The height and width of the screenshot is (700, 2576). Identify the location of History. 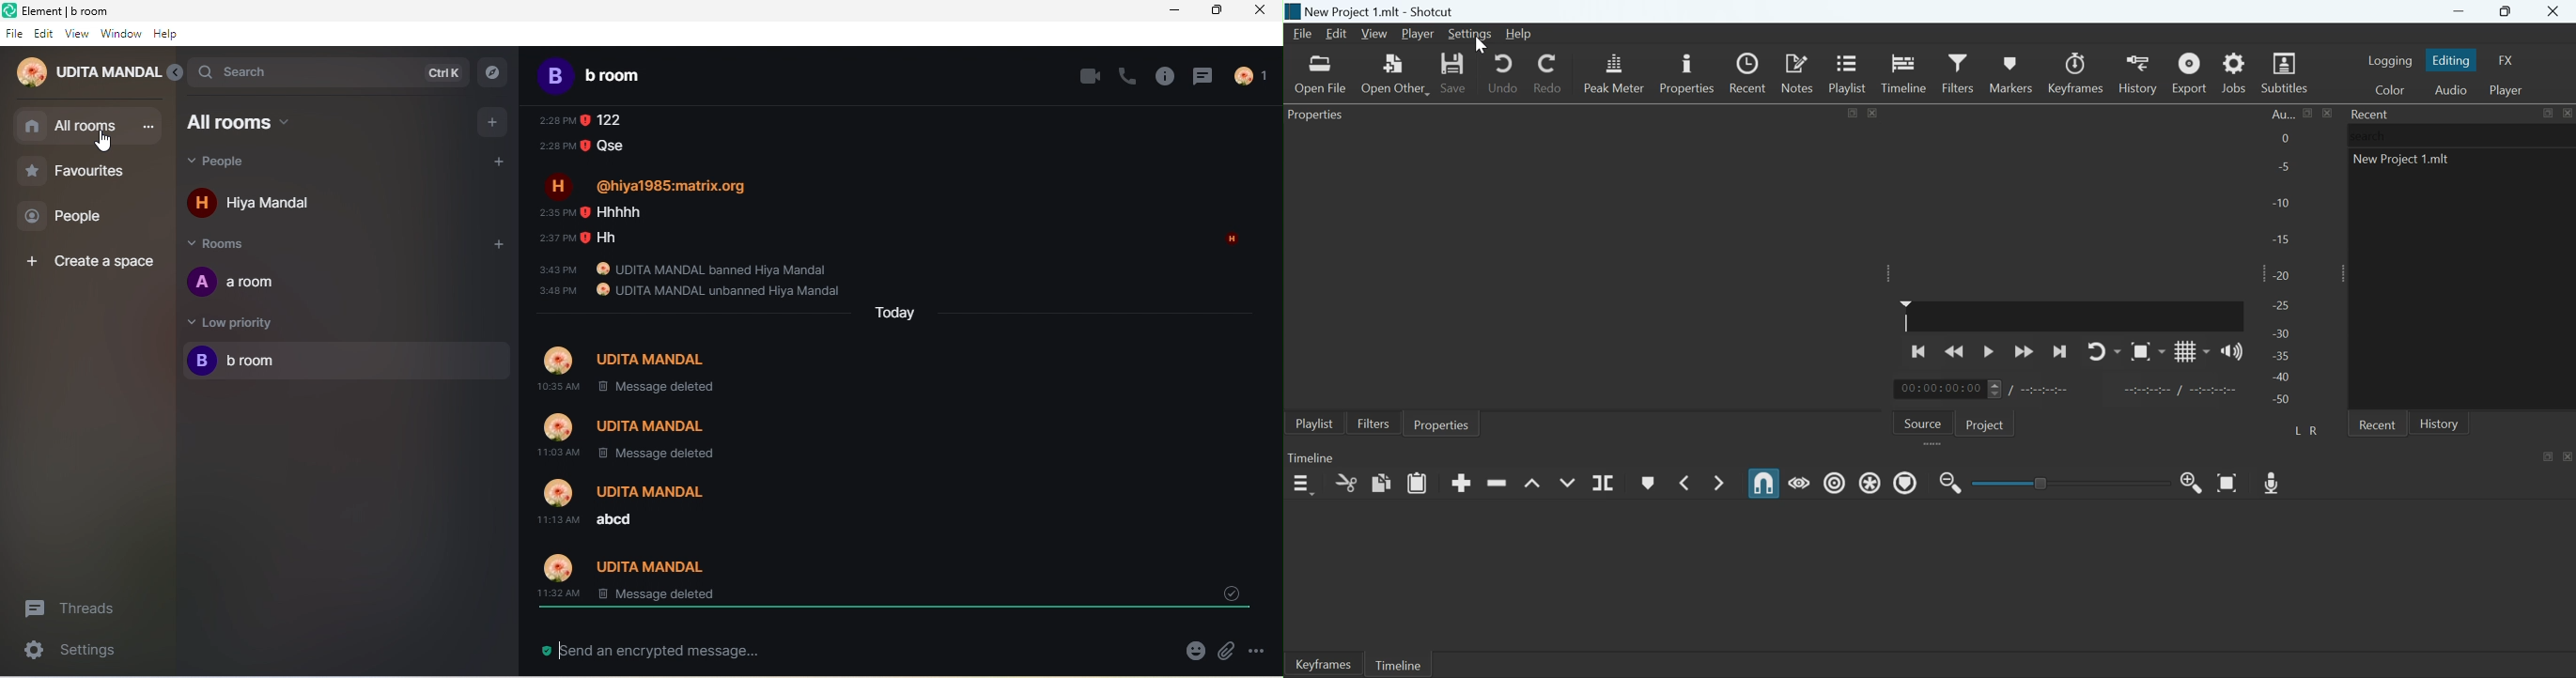
(2137, 73).